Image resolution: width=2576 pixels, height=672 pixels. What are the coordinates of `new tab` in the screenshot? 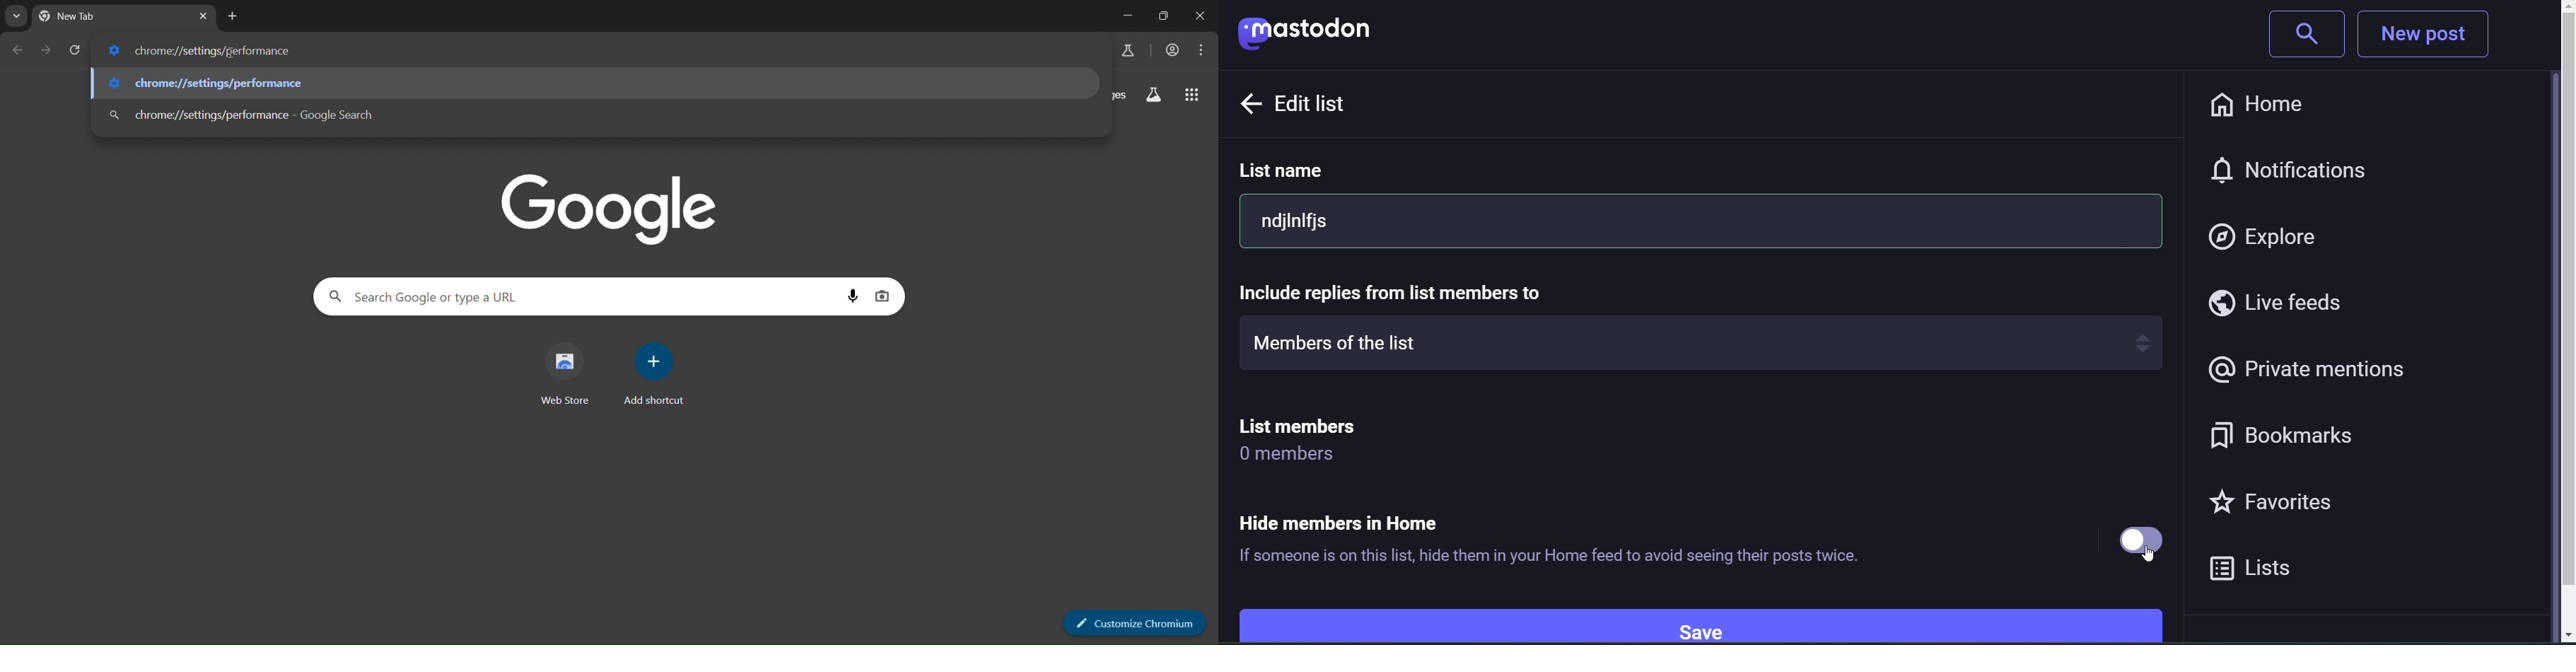 It's located at (235, 17).